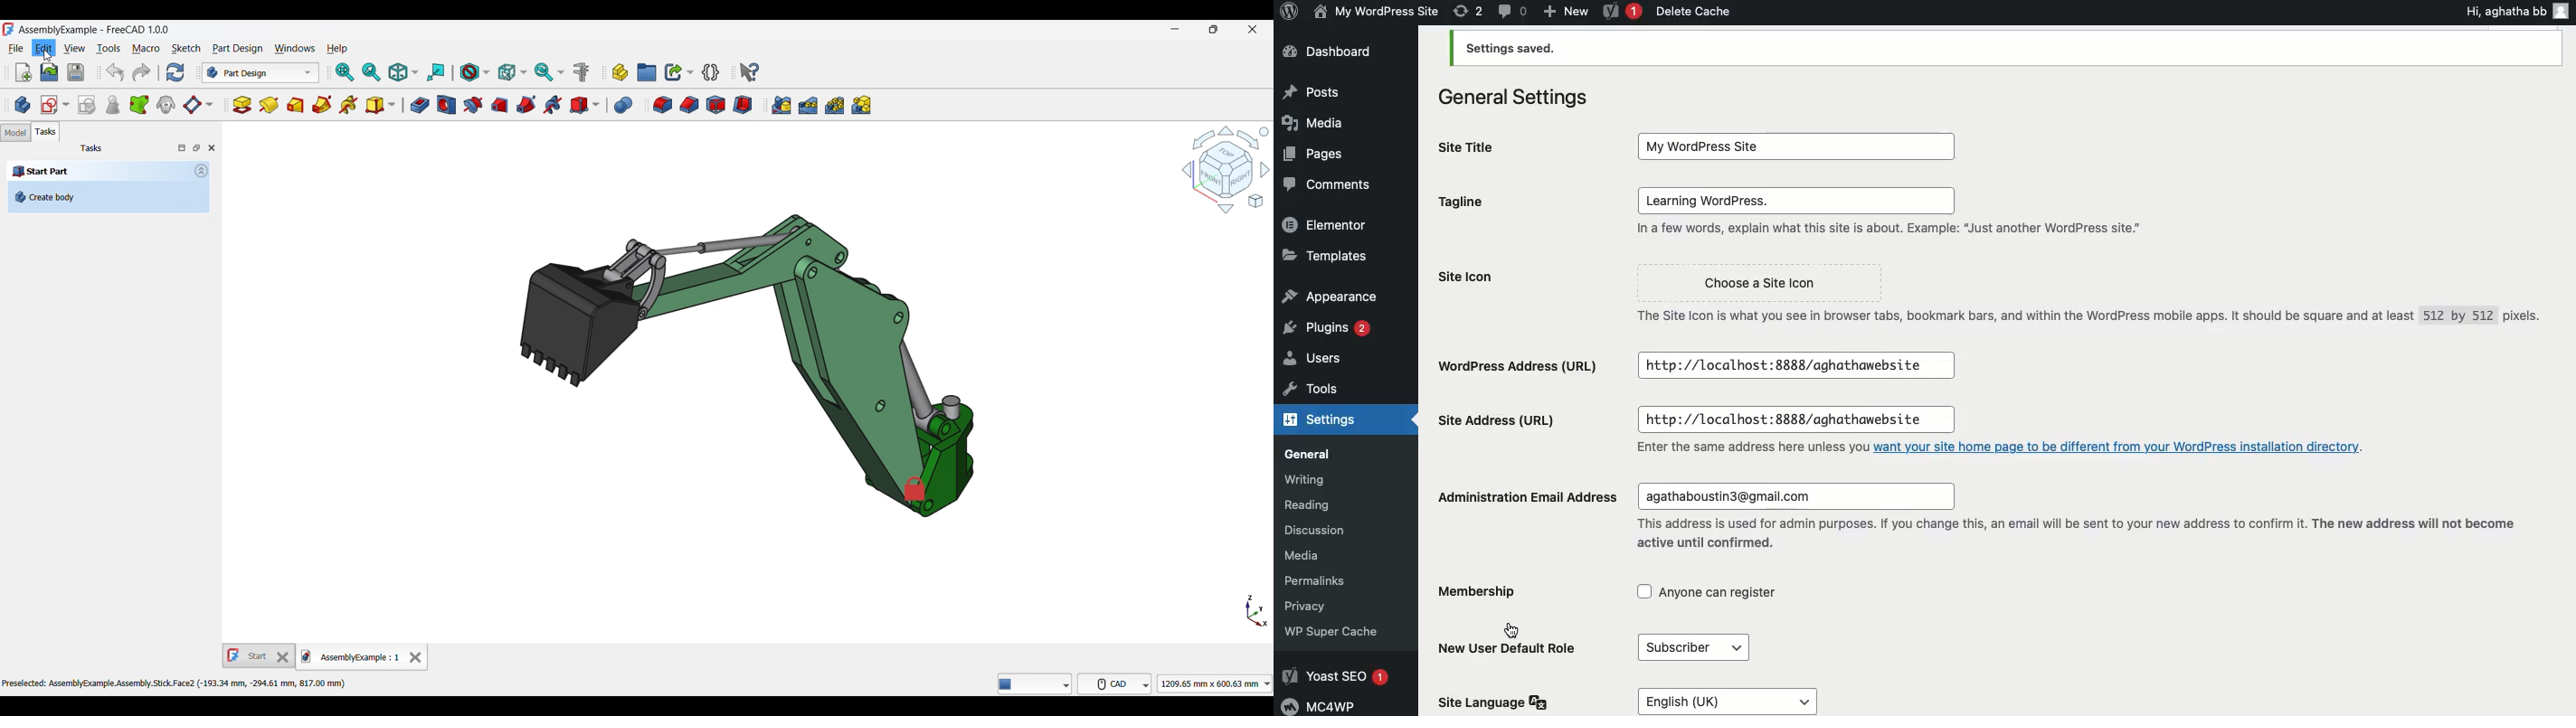  Describe the element at coordinates (48, 54) in the screenshot. I see `cursor` at that location.